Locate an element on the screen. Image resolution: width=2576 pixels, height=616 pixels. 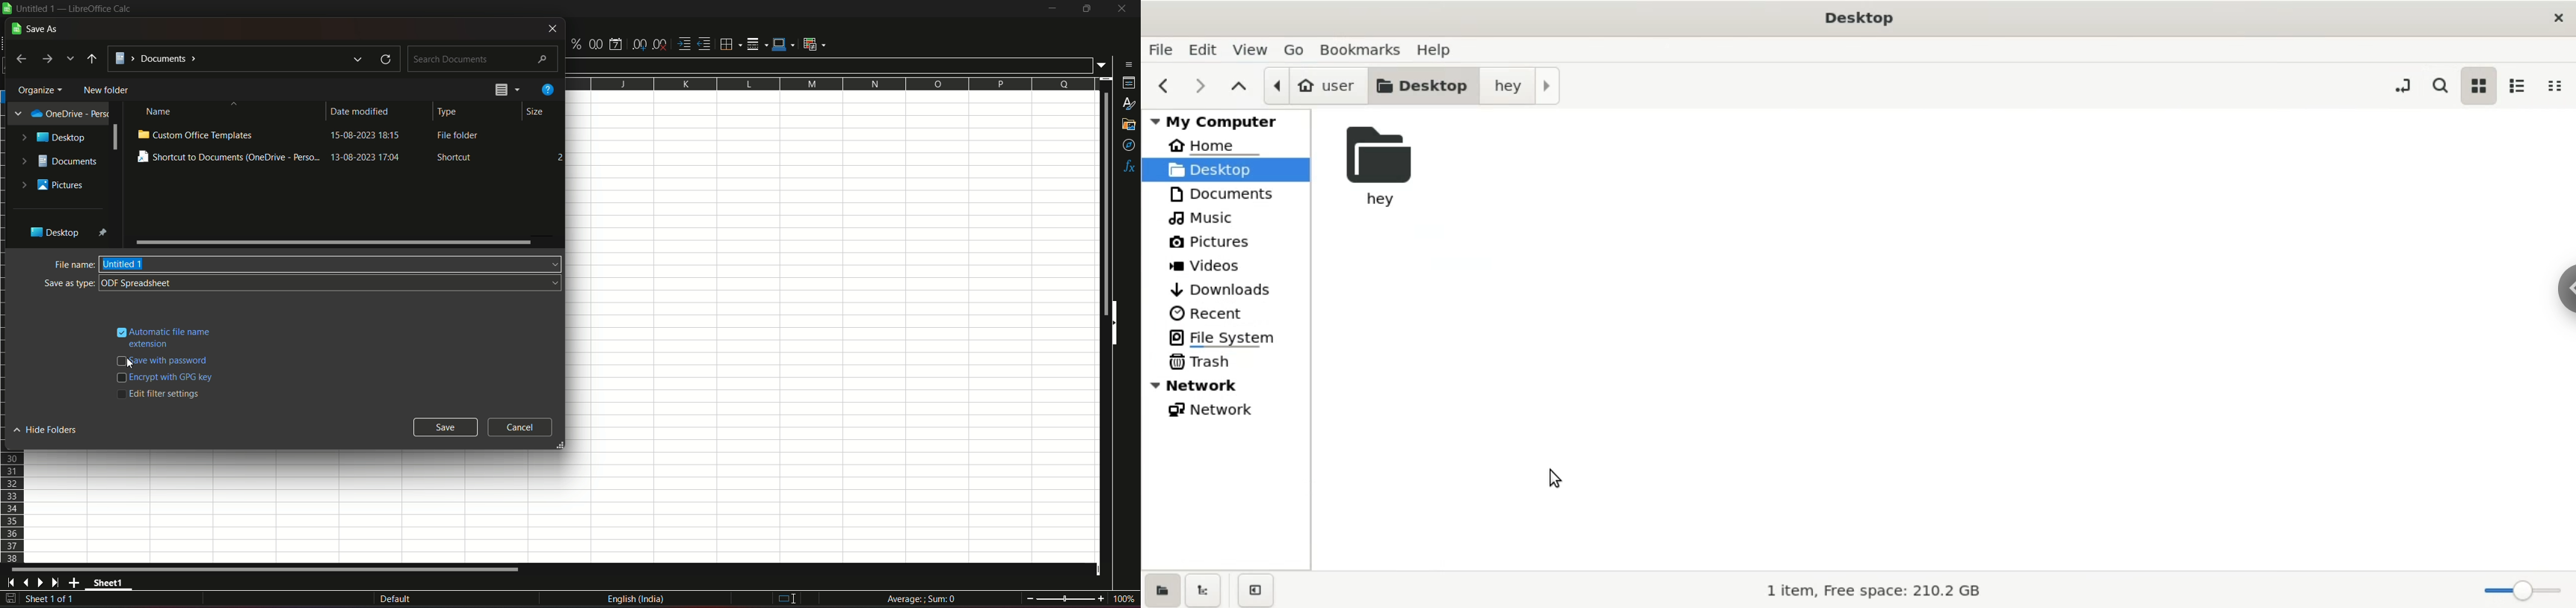
checkbox is located at coordinates (122, 360).